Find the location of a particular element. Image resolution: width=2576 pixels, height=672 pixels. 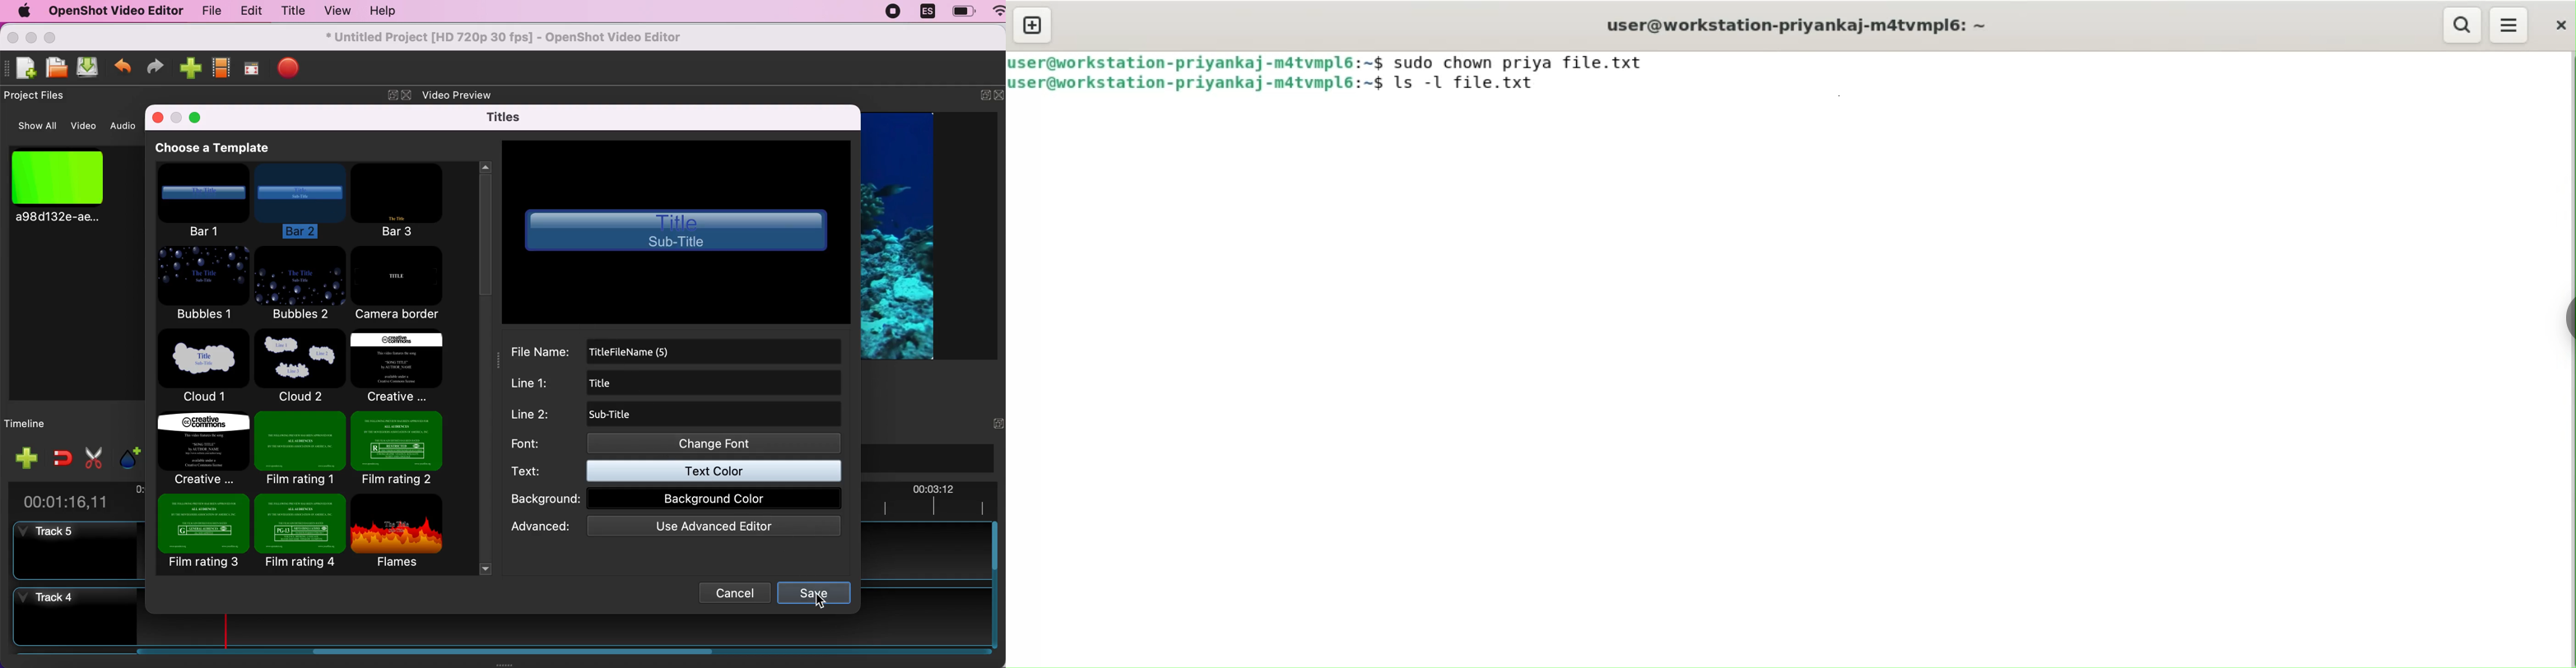

close is located at coordinates (2557, 25).